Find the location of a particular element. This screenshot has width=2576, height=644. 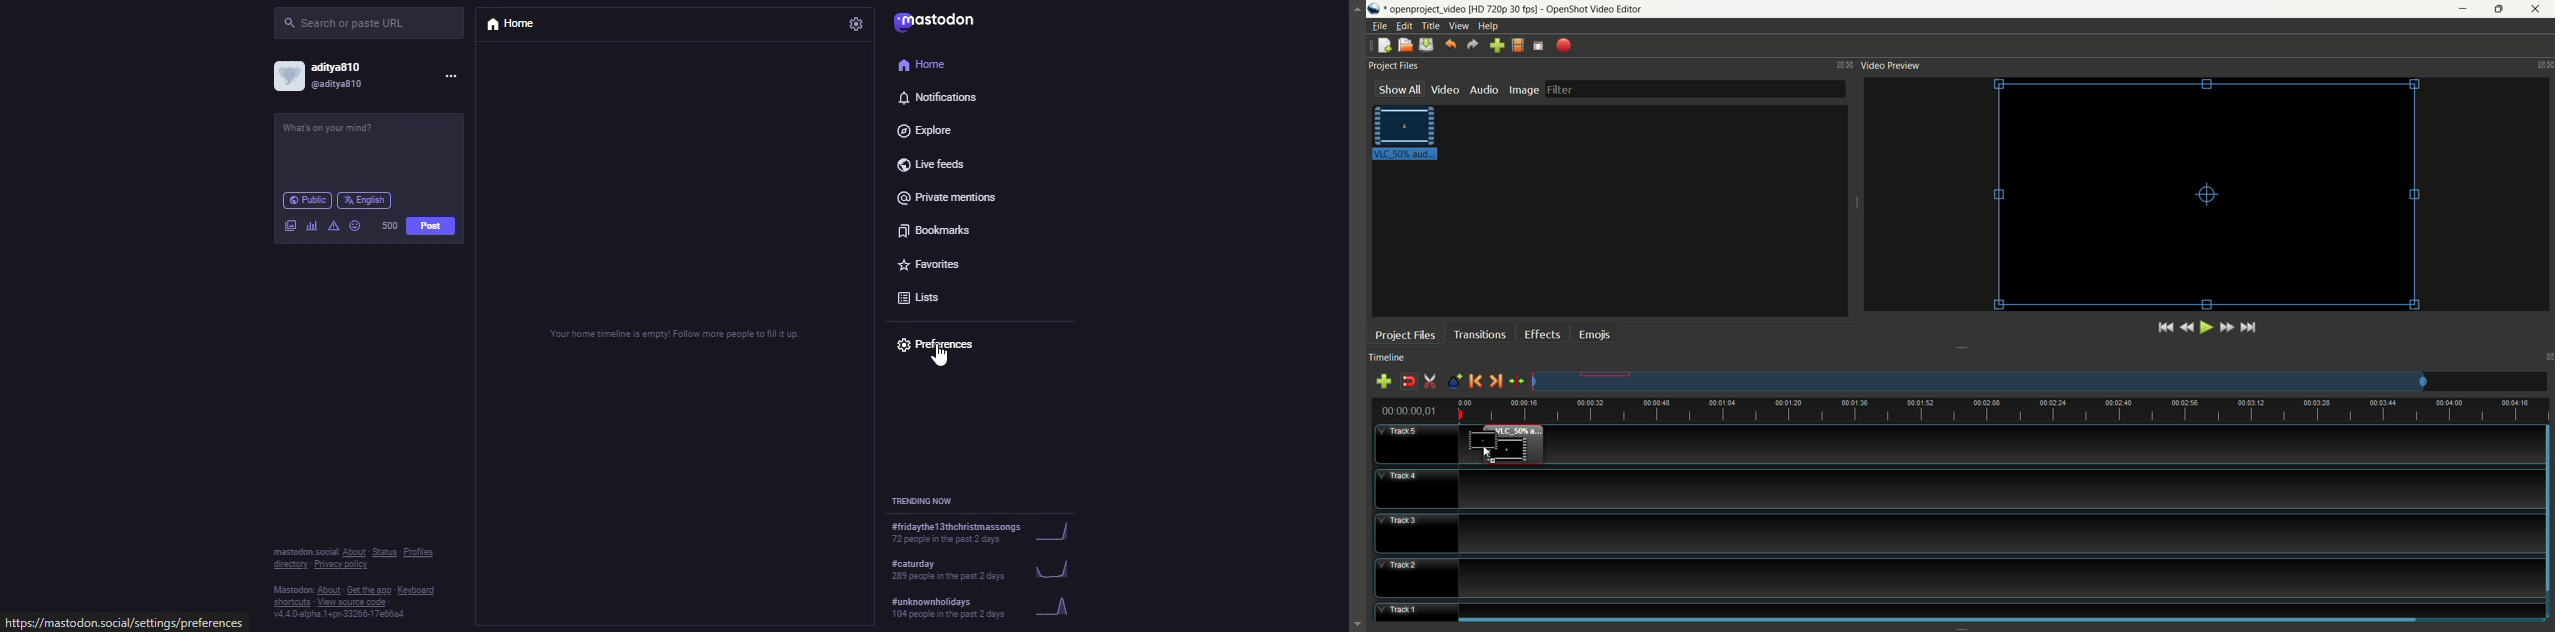

home is located at coordinates (927, 64).